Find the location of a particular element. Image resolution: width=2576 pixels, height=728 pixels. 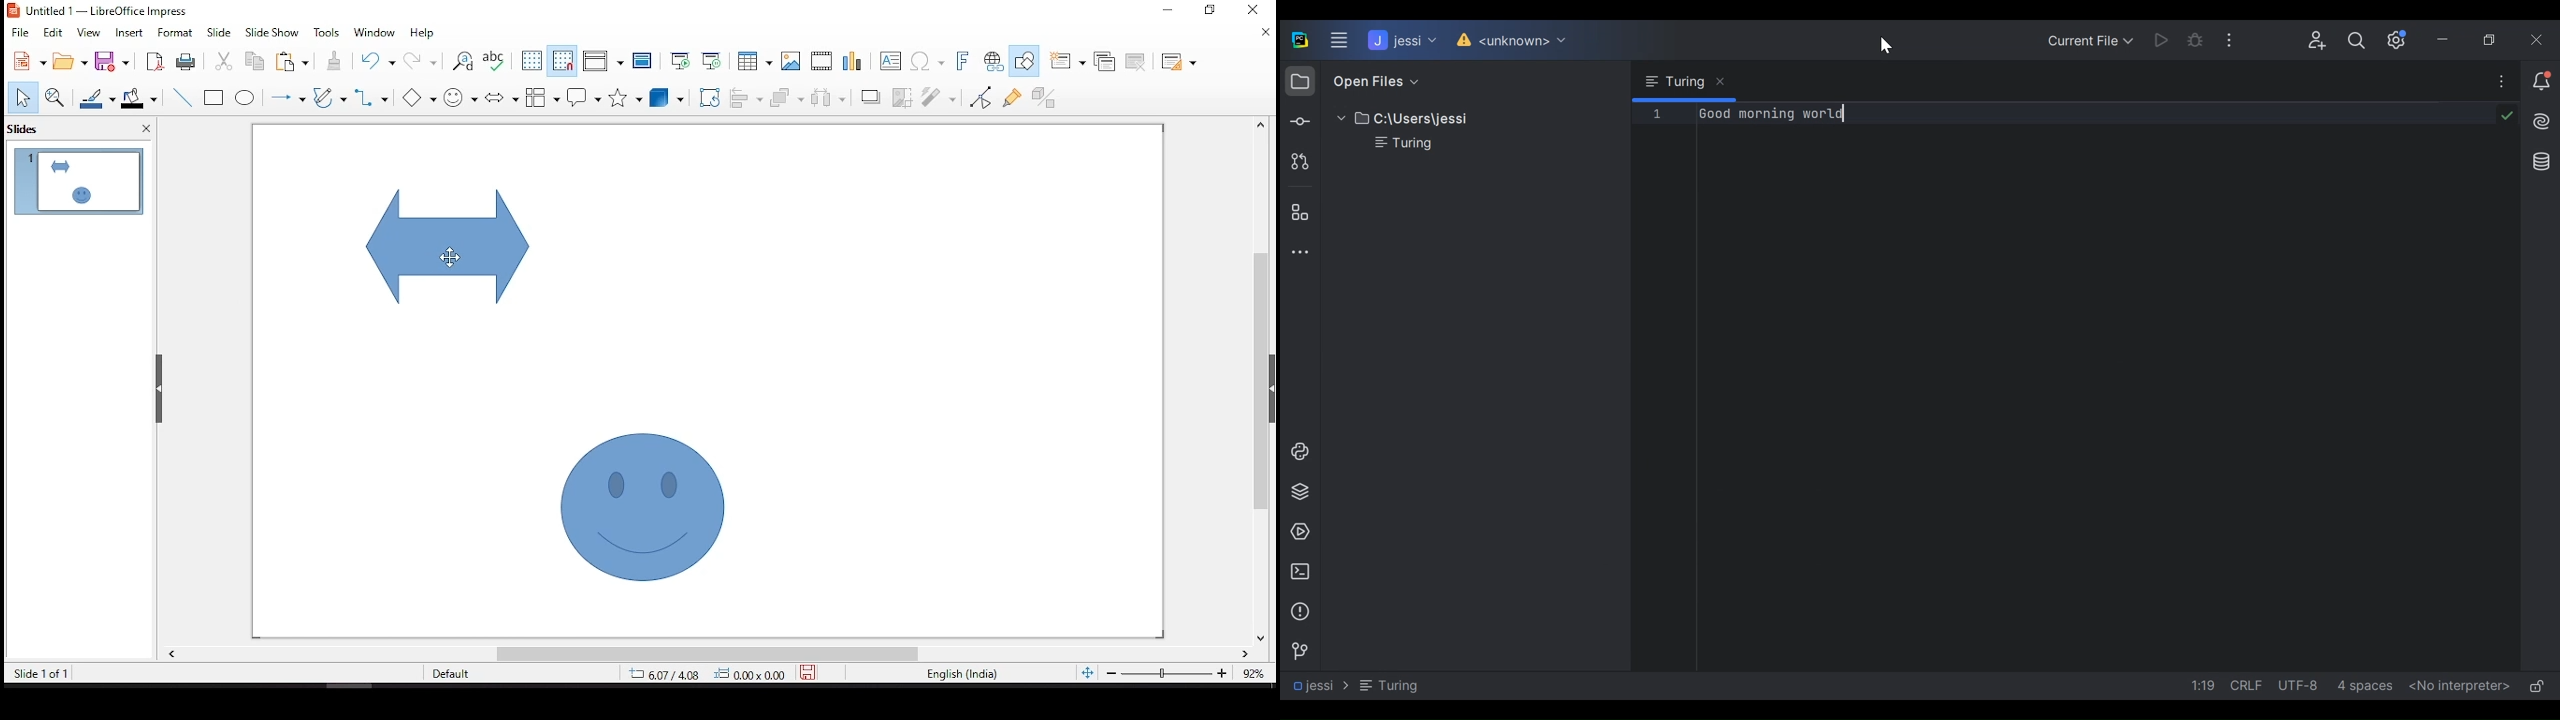

close window is located at coordinates (1257, 9).